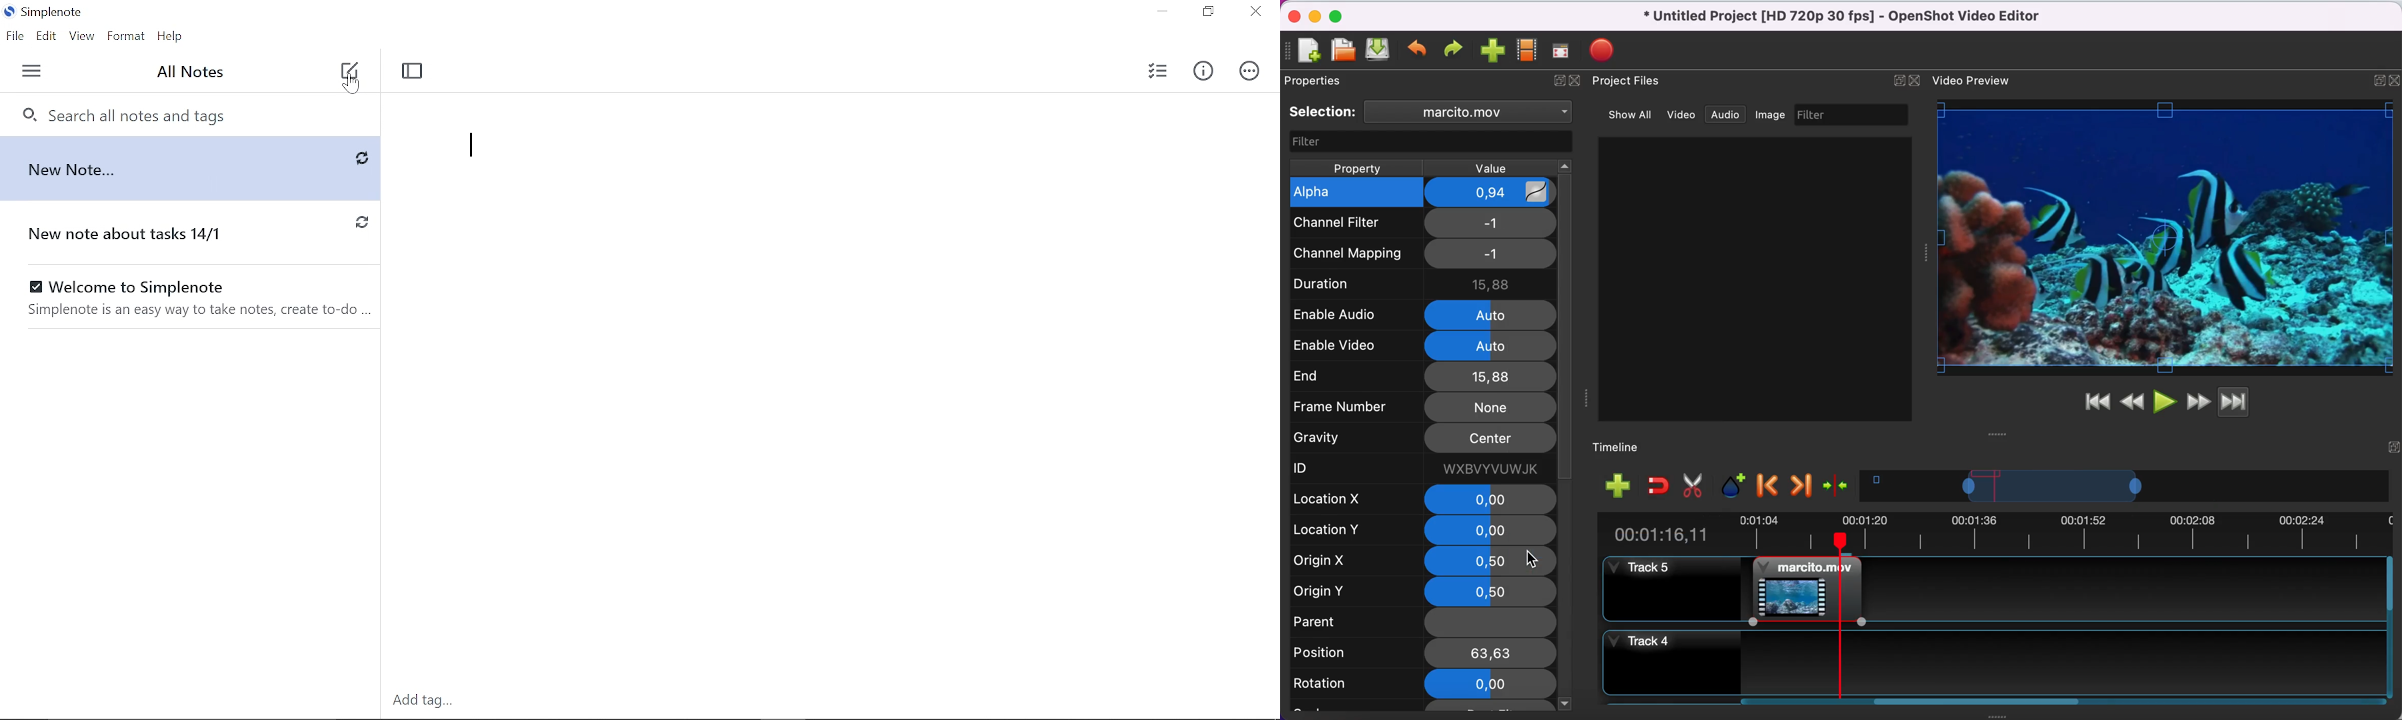  What do you see at coordinates (191, 298) in the screenshot?
I see `Note titled "Welcome to Simplenote"` at bounding box center [191, 298].